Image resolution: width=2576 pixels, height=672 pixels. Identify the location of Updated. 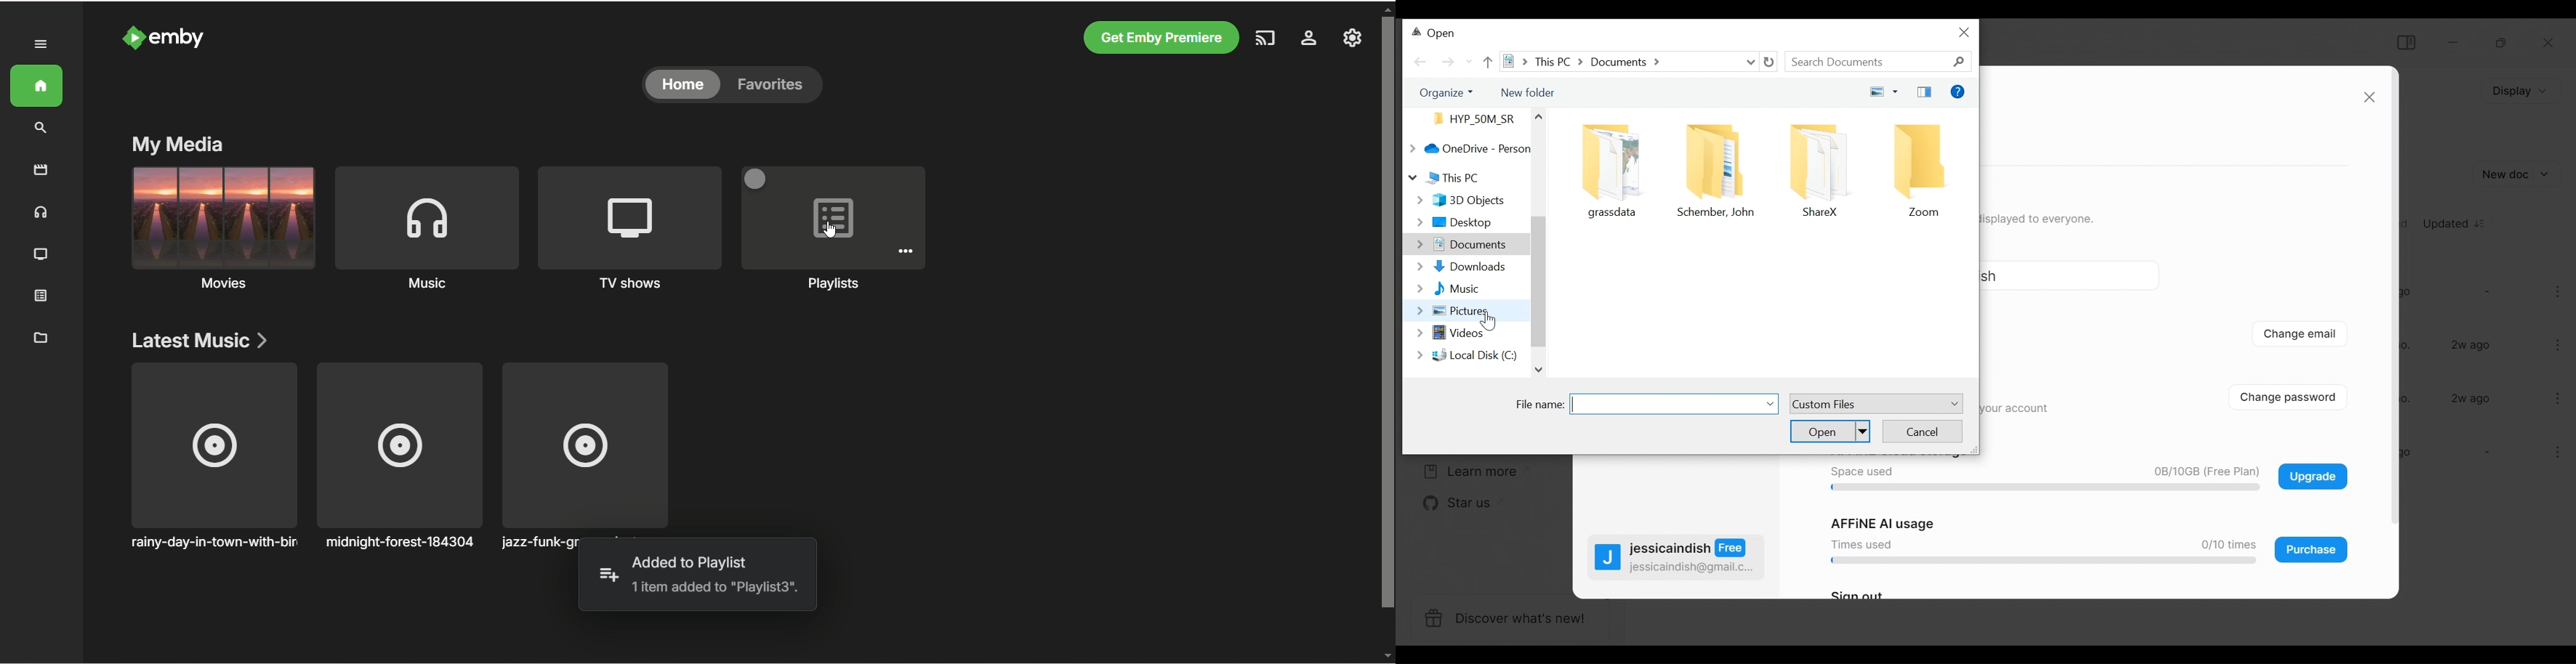
(2456, 222).